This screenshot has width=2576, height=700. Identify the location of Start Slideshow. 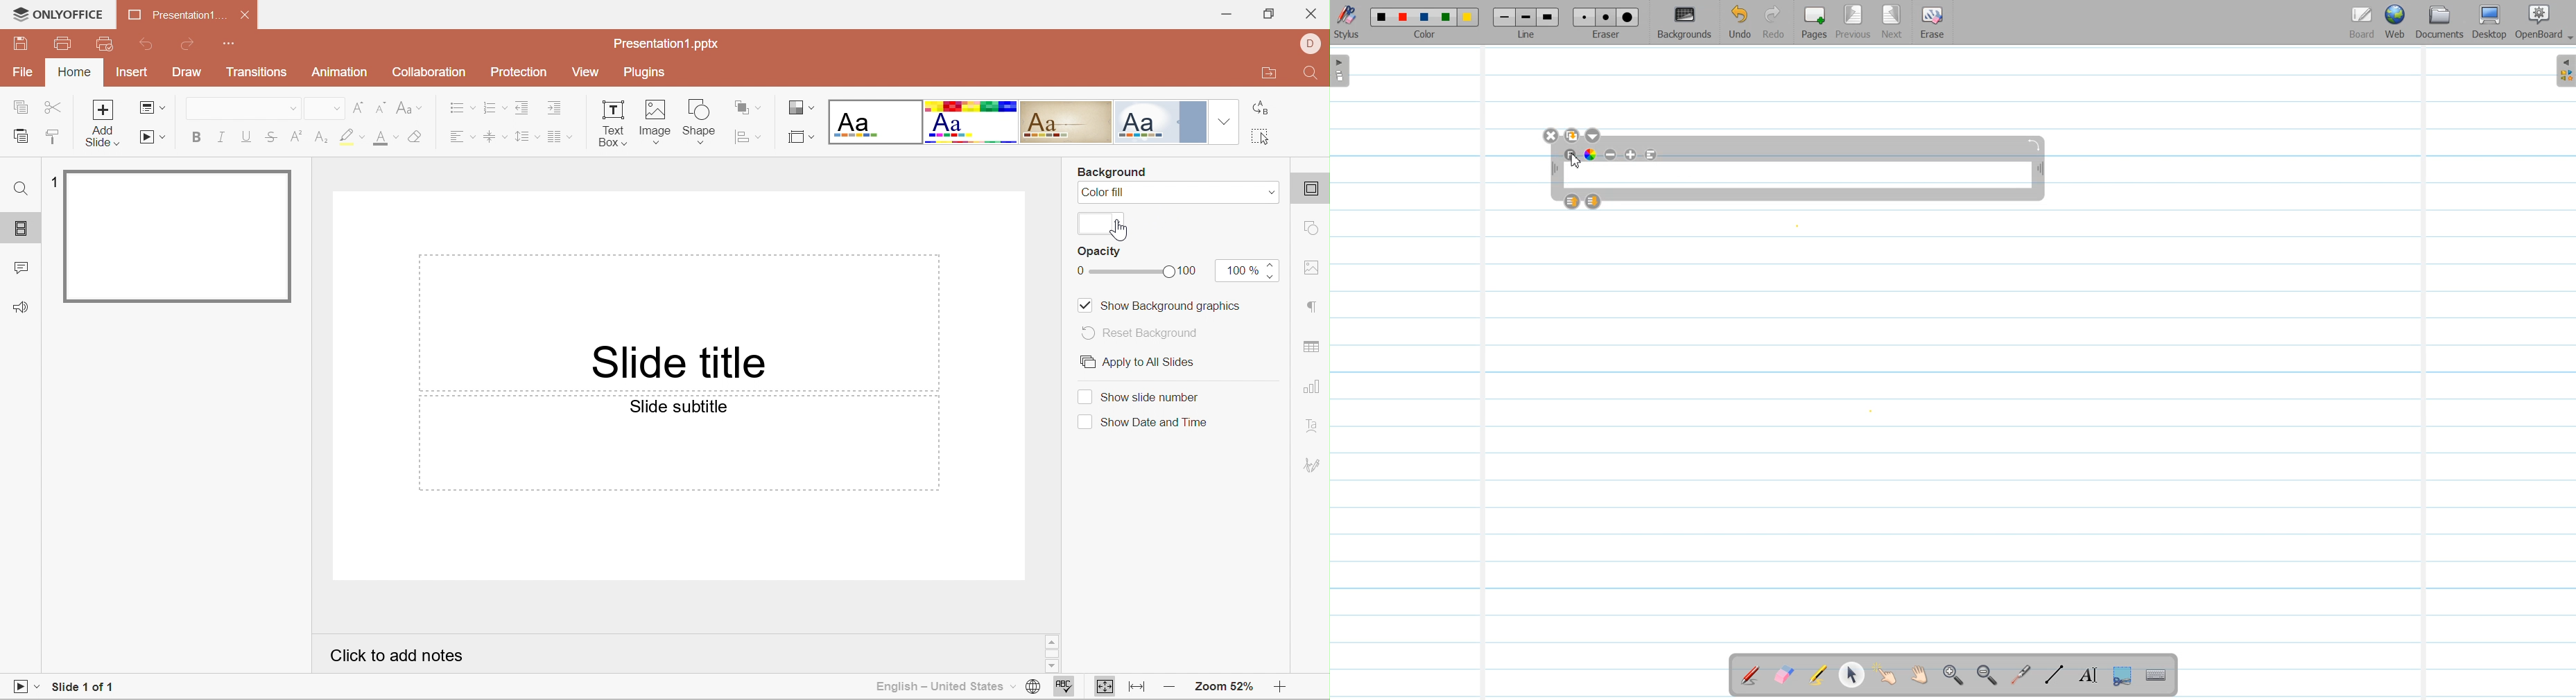
(26, 685).